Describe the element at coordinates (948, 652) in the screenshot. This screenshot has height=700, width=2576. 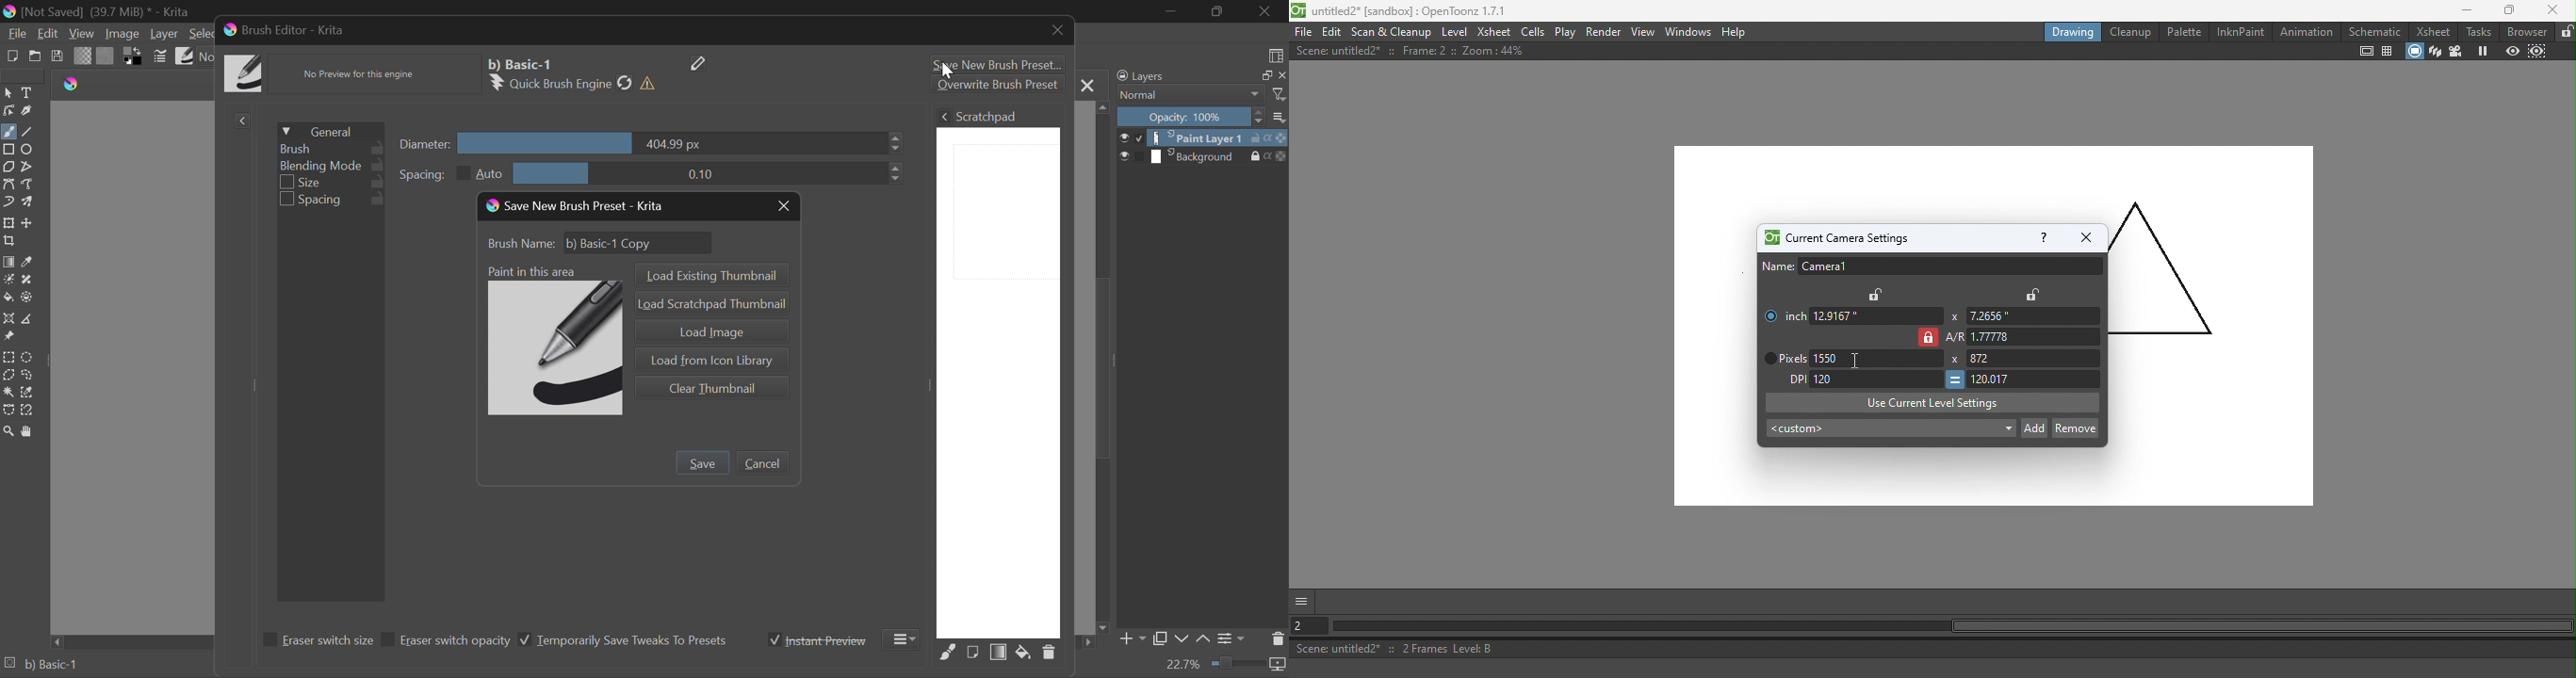
I see `Fill Area with Selected Brush Preset` at that location.